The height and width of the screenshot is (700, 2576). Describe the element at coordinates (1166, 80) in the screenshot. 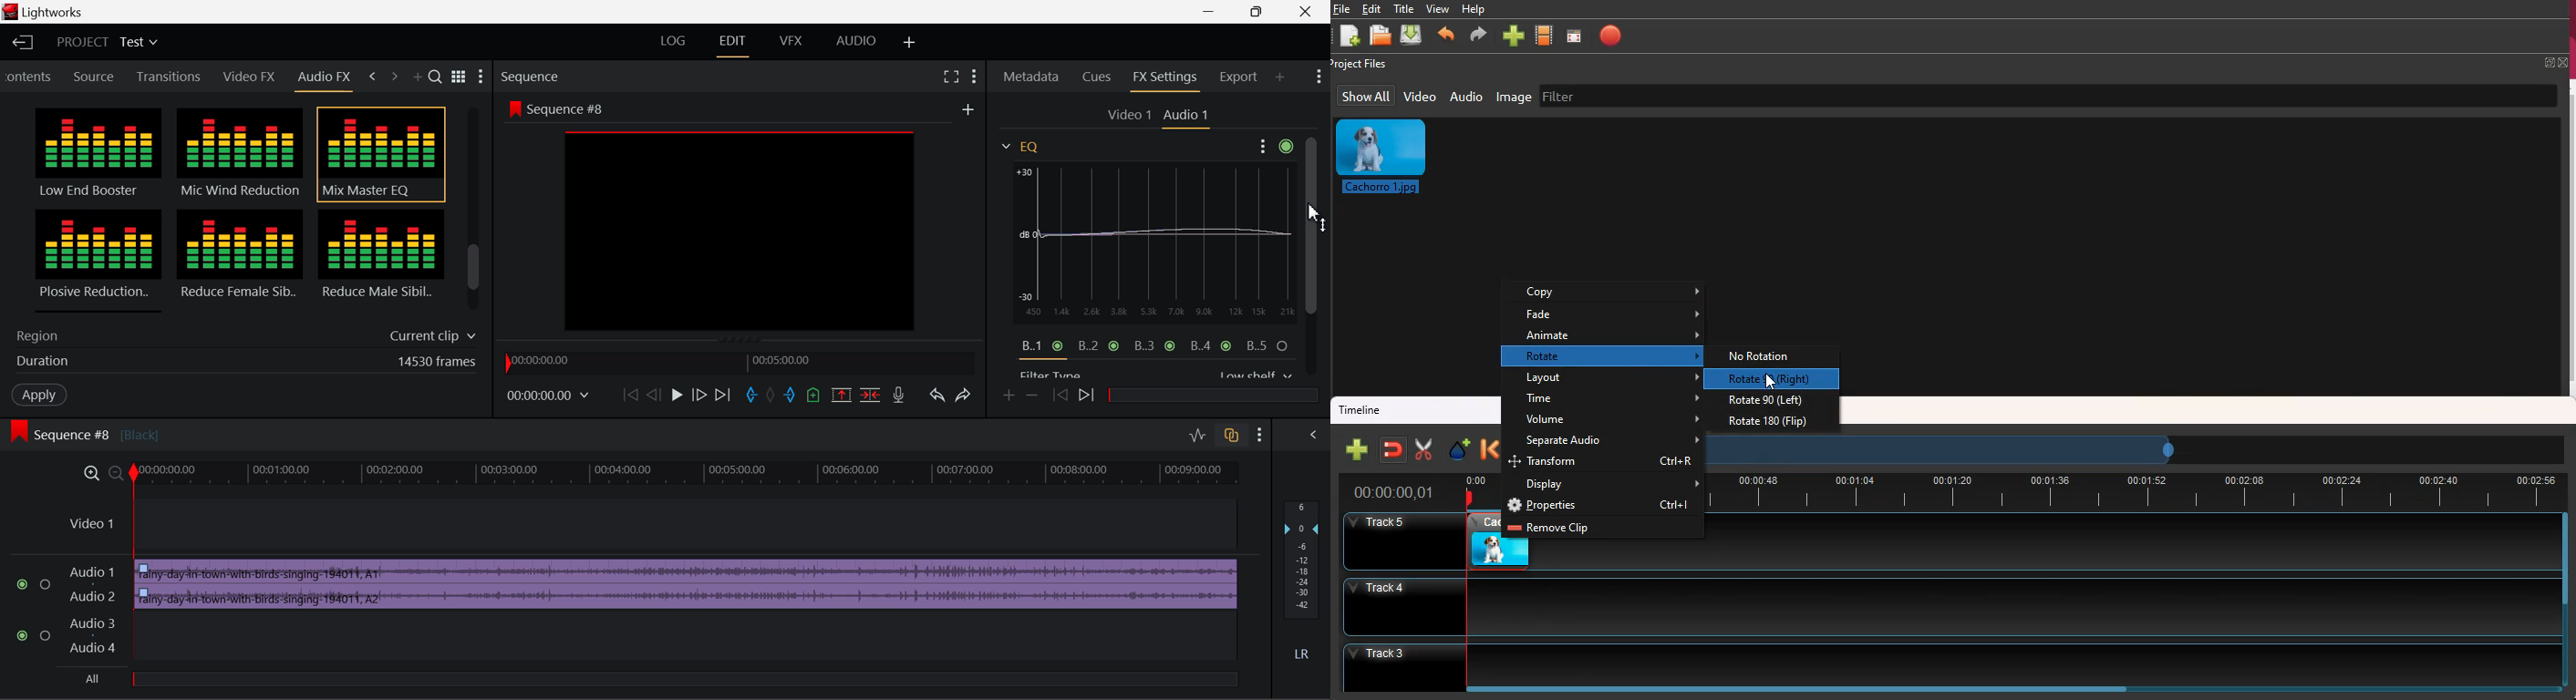

I see `FX Settings Open` at that location.